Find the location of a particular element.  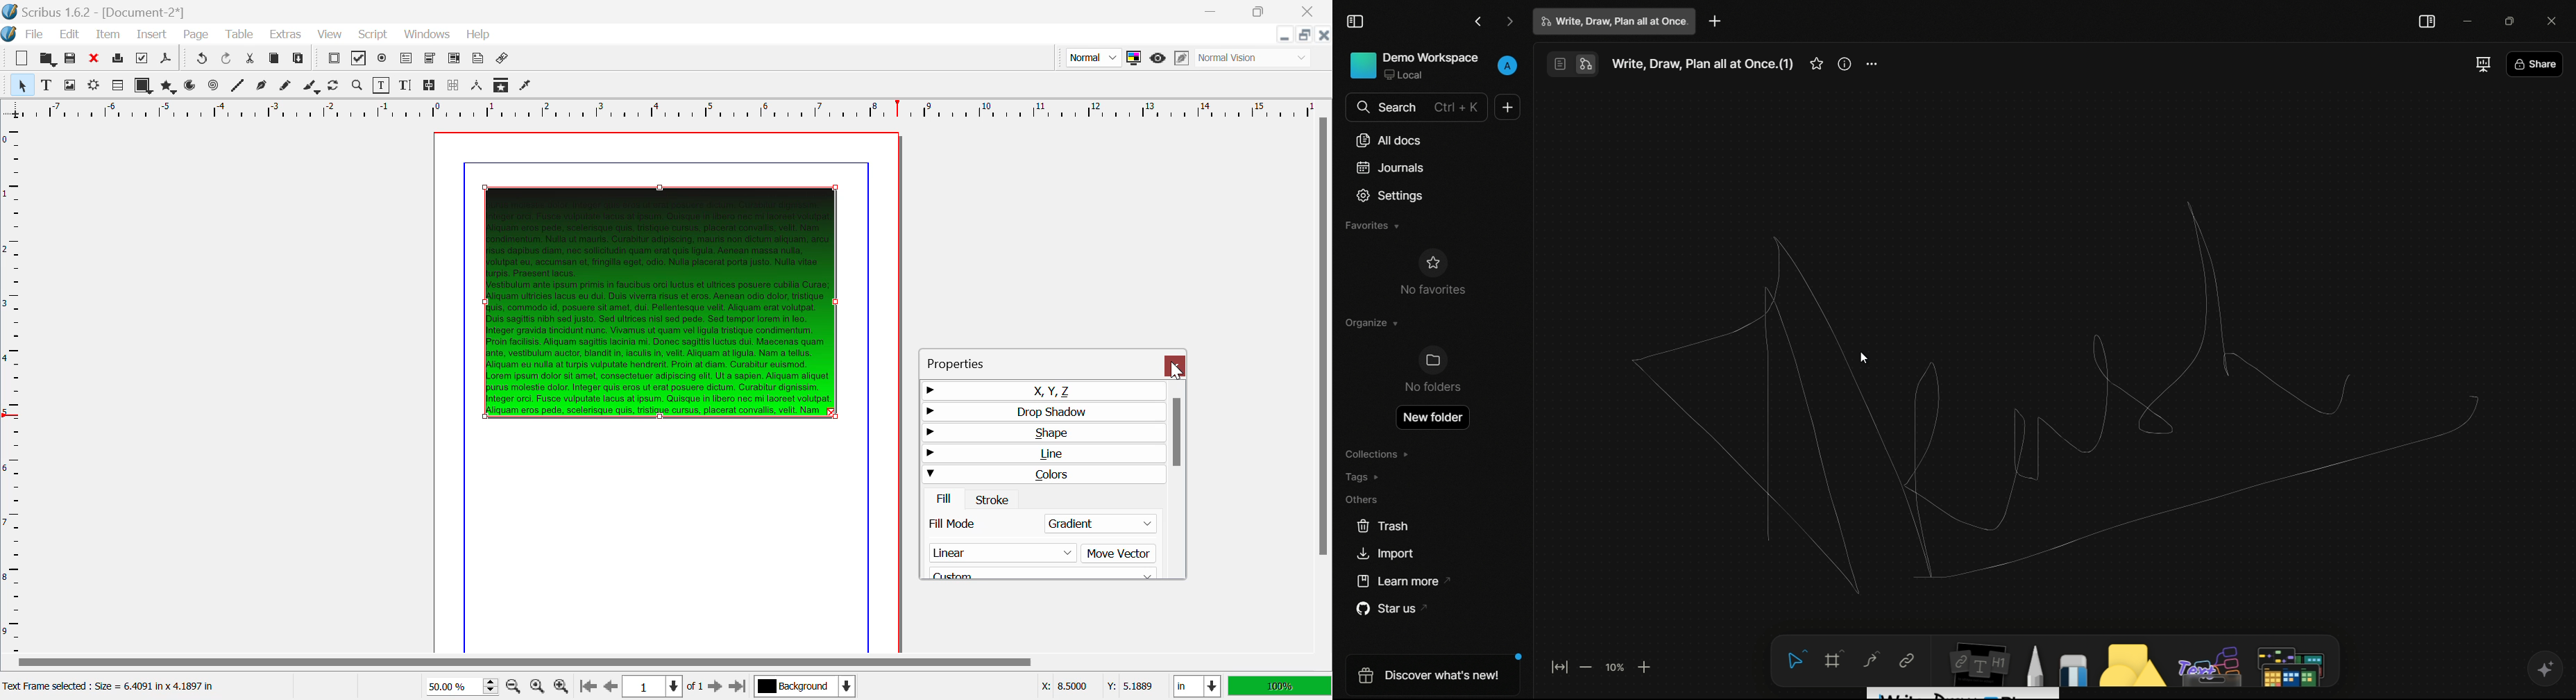

Restore Down is located at coordinates (1214, 12).